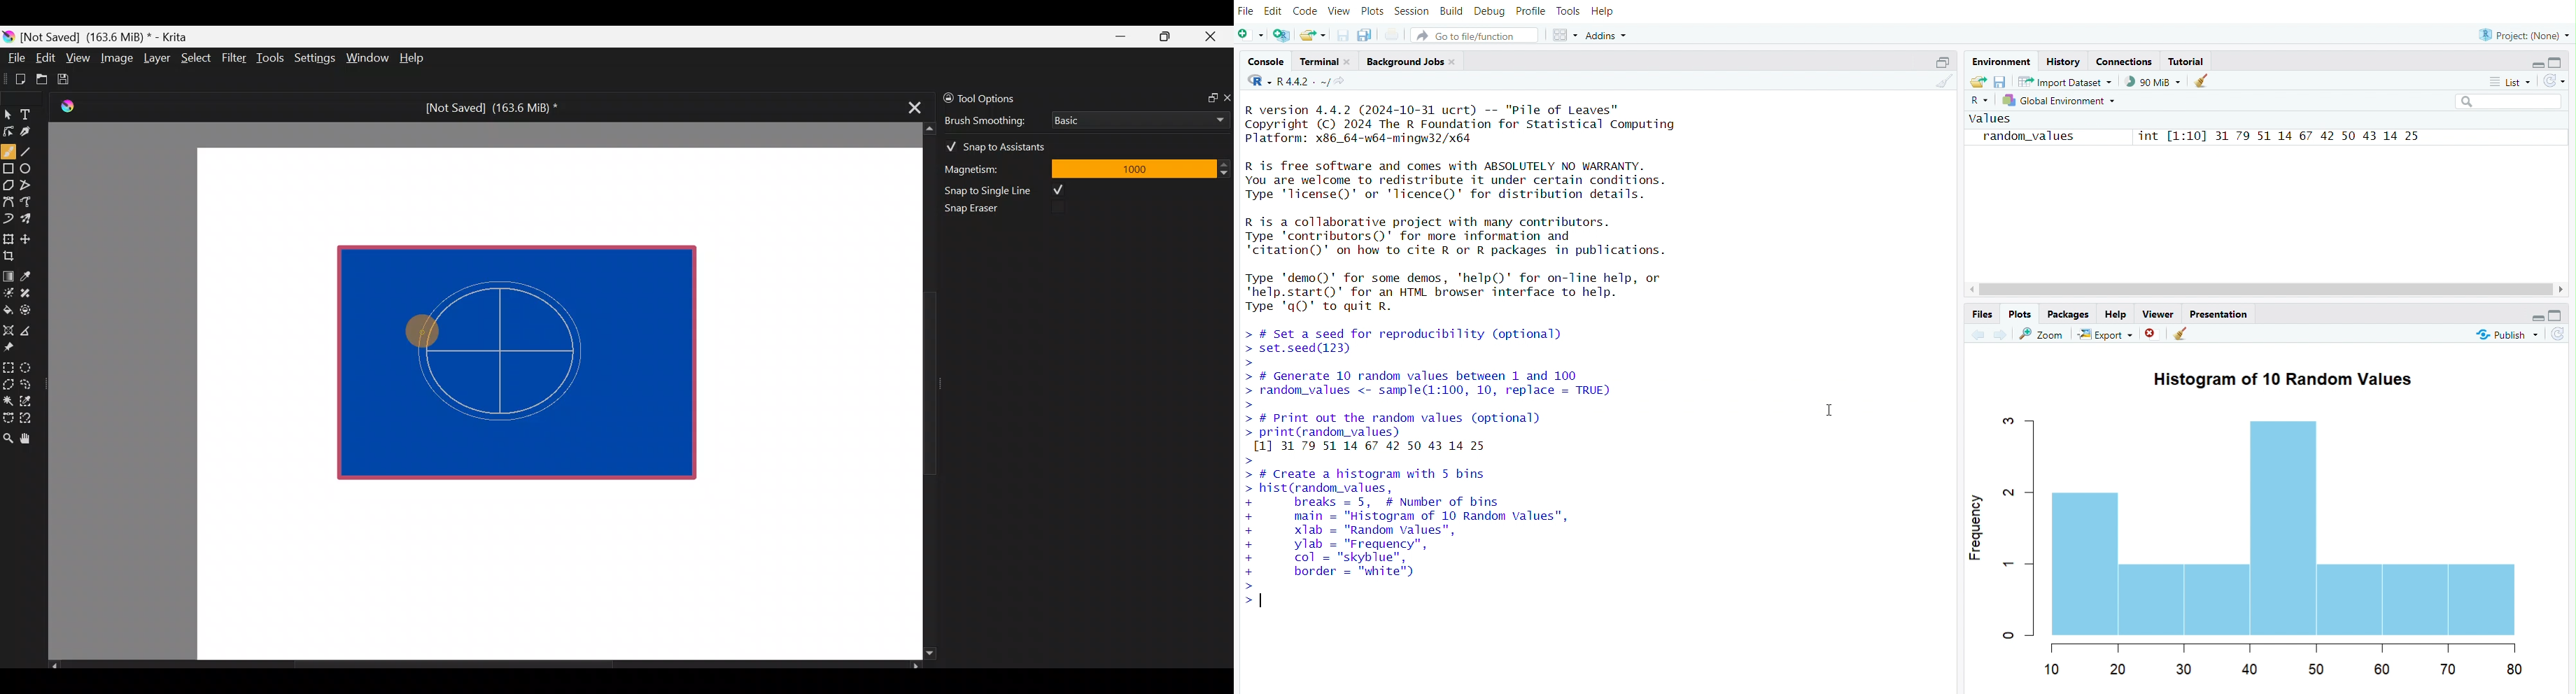 The height and width of the screenshot is (700, 2576). I want to click on save all open documents, so click(1367, 35).